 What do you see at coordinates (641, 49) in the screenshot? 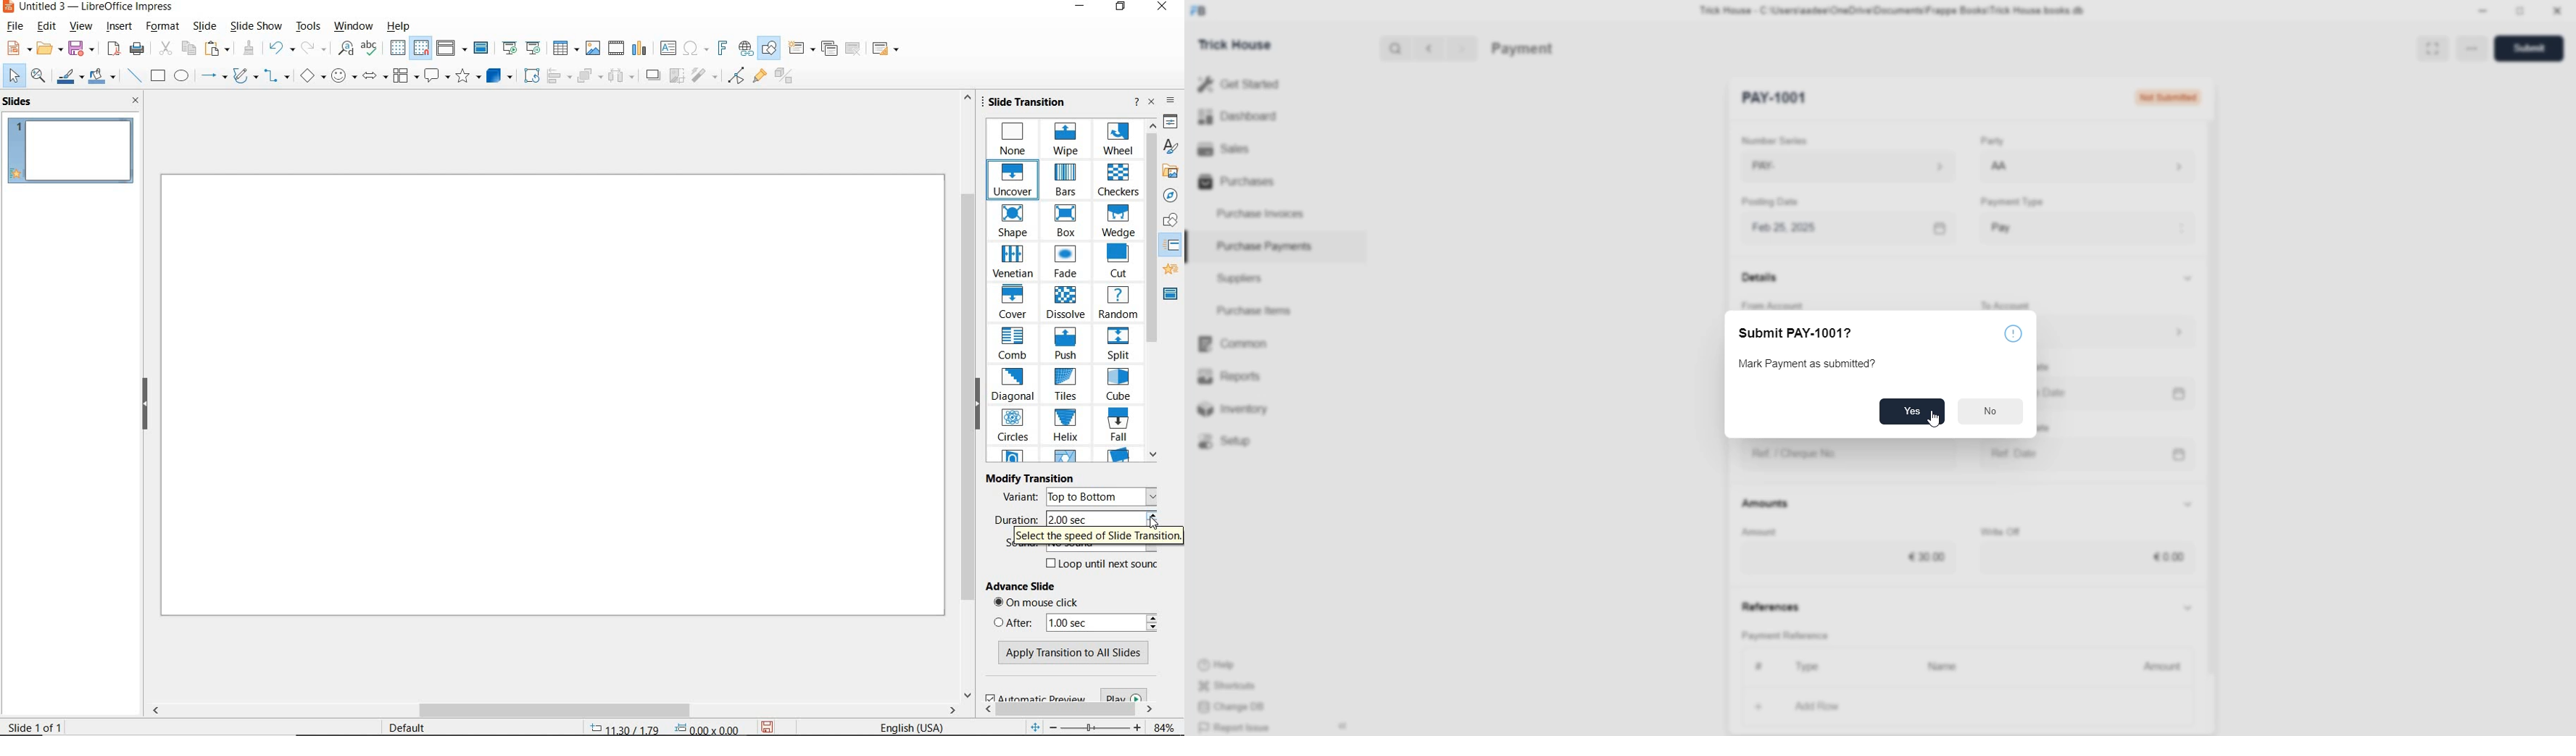
I see `INSERT CHART` at bounding box center [641, 49].